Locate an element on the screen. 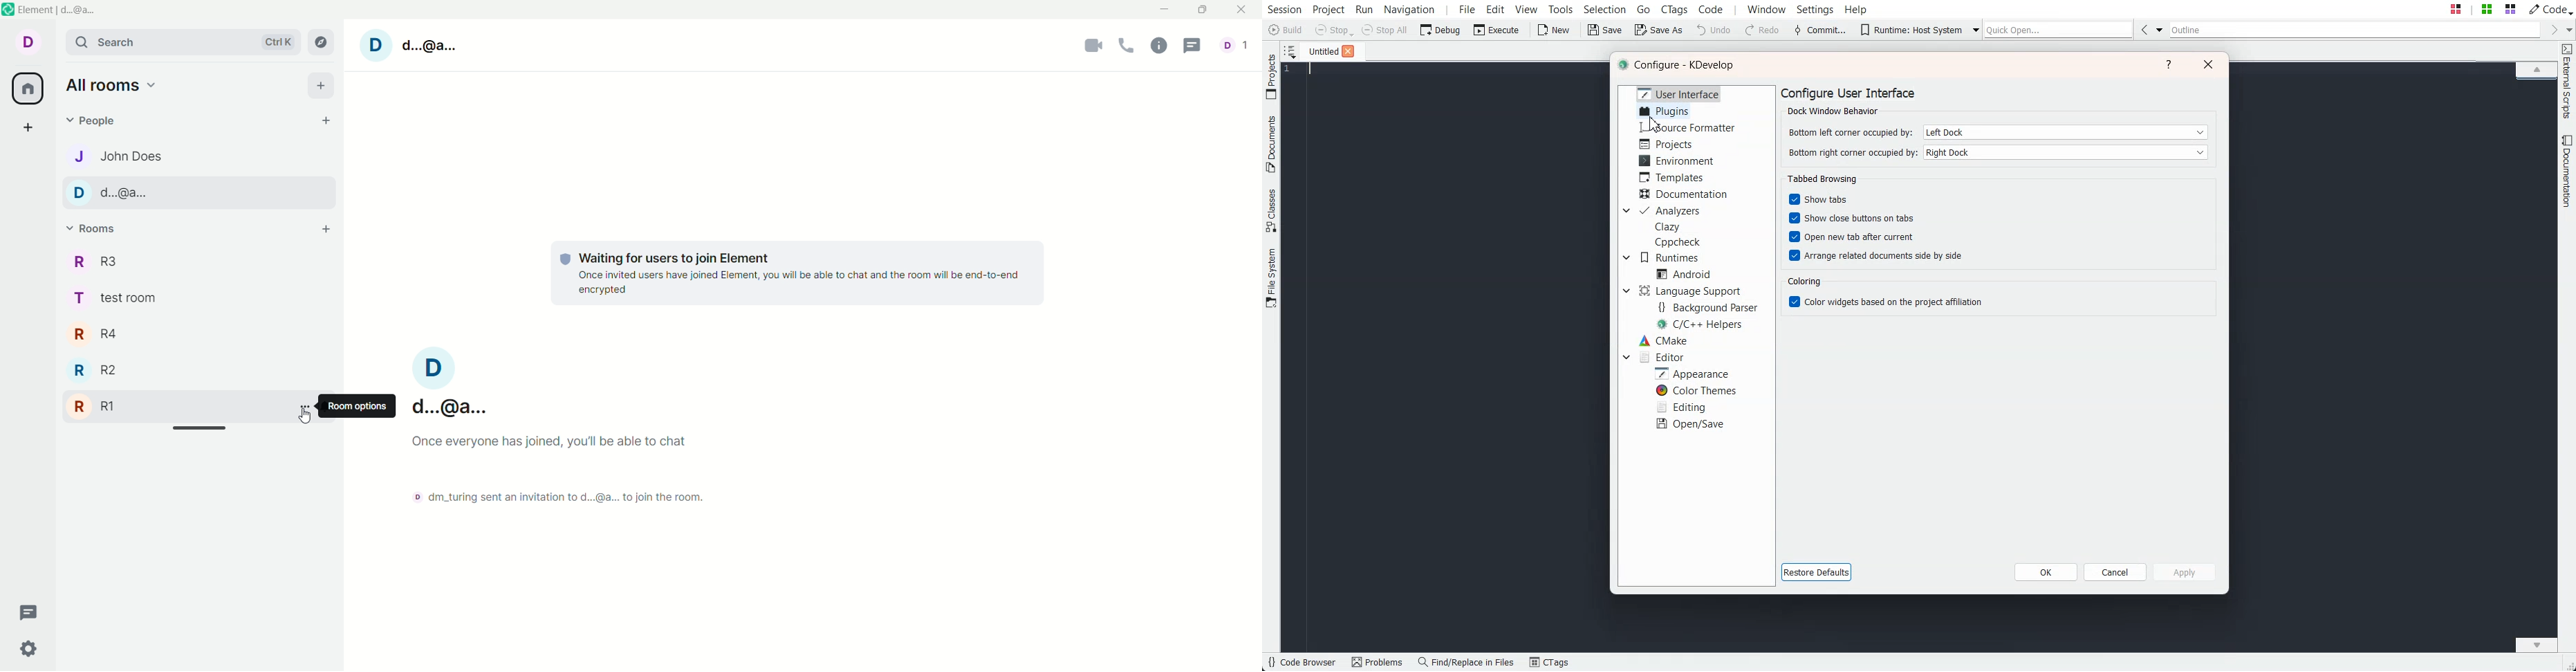  element d@a is located at coordinates (64, 11).